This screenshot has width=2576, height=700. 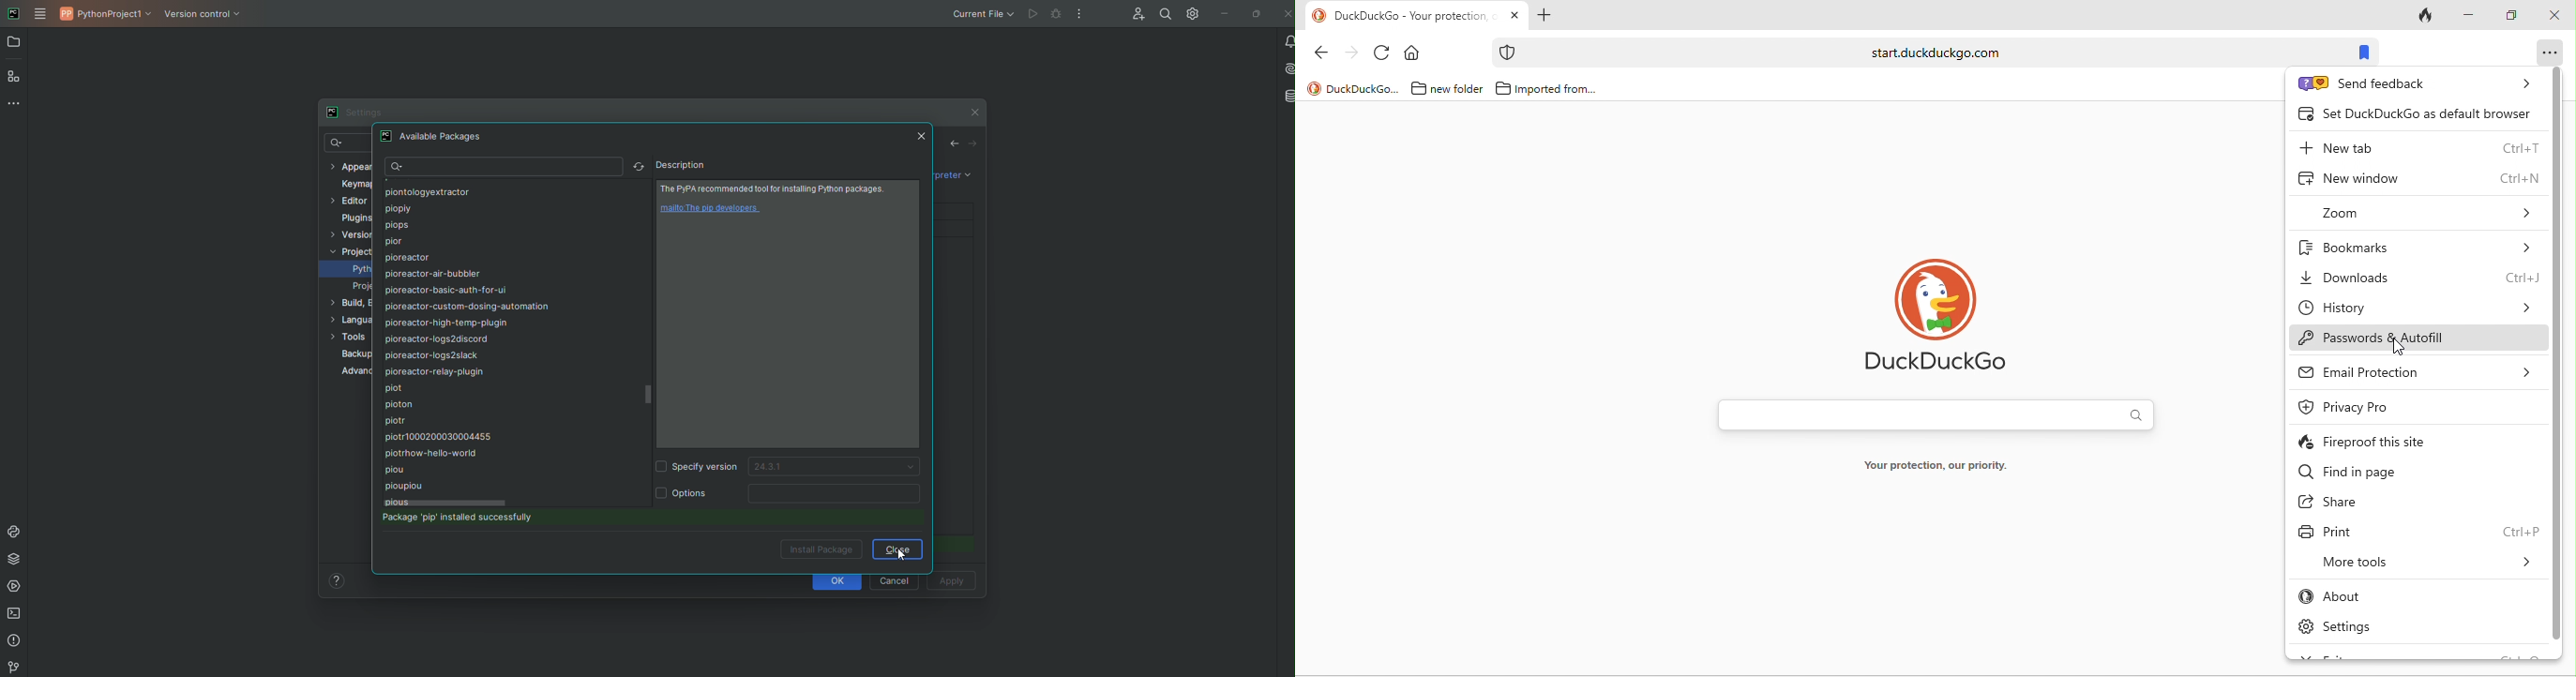 I want to click on Build, Execution, Development, so click(x=349, y=304).